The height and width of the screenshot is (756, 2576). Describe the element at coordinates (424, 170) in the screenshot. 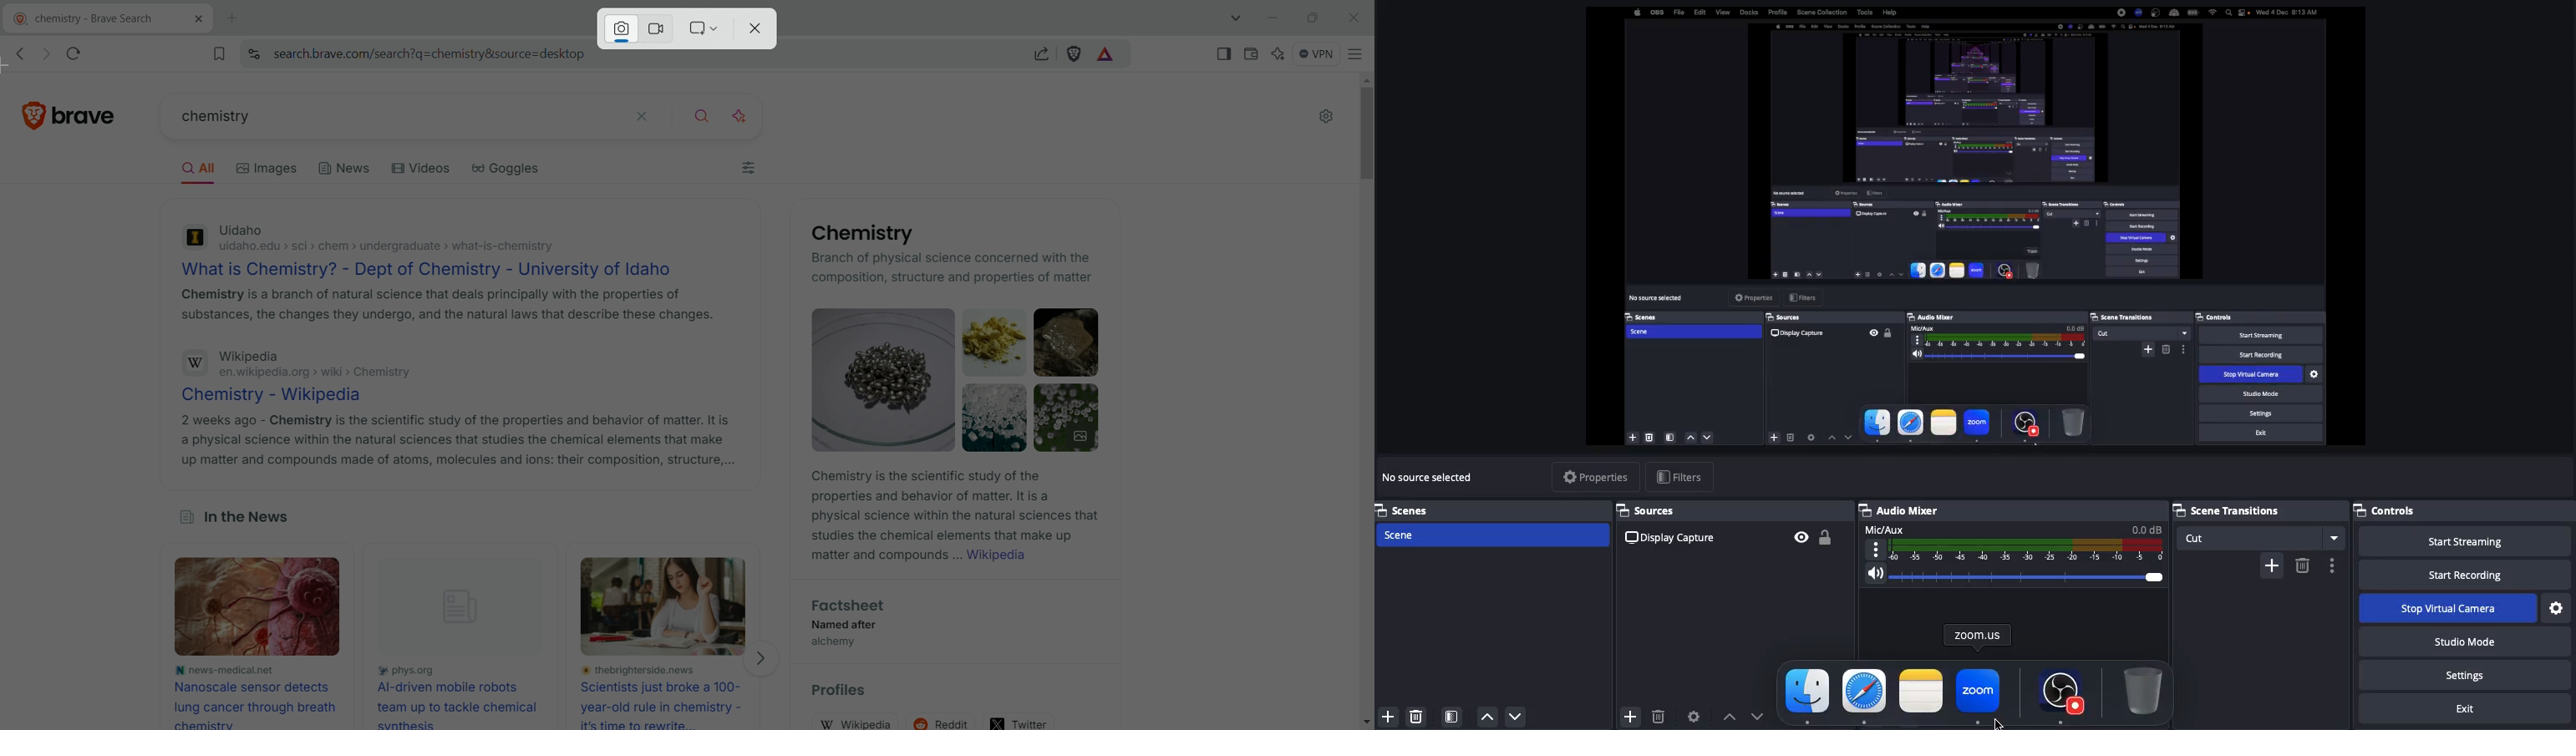

I see `Videos` at that location.